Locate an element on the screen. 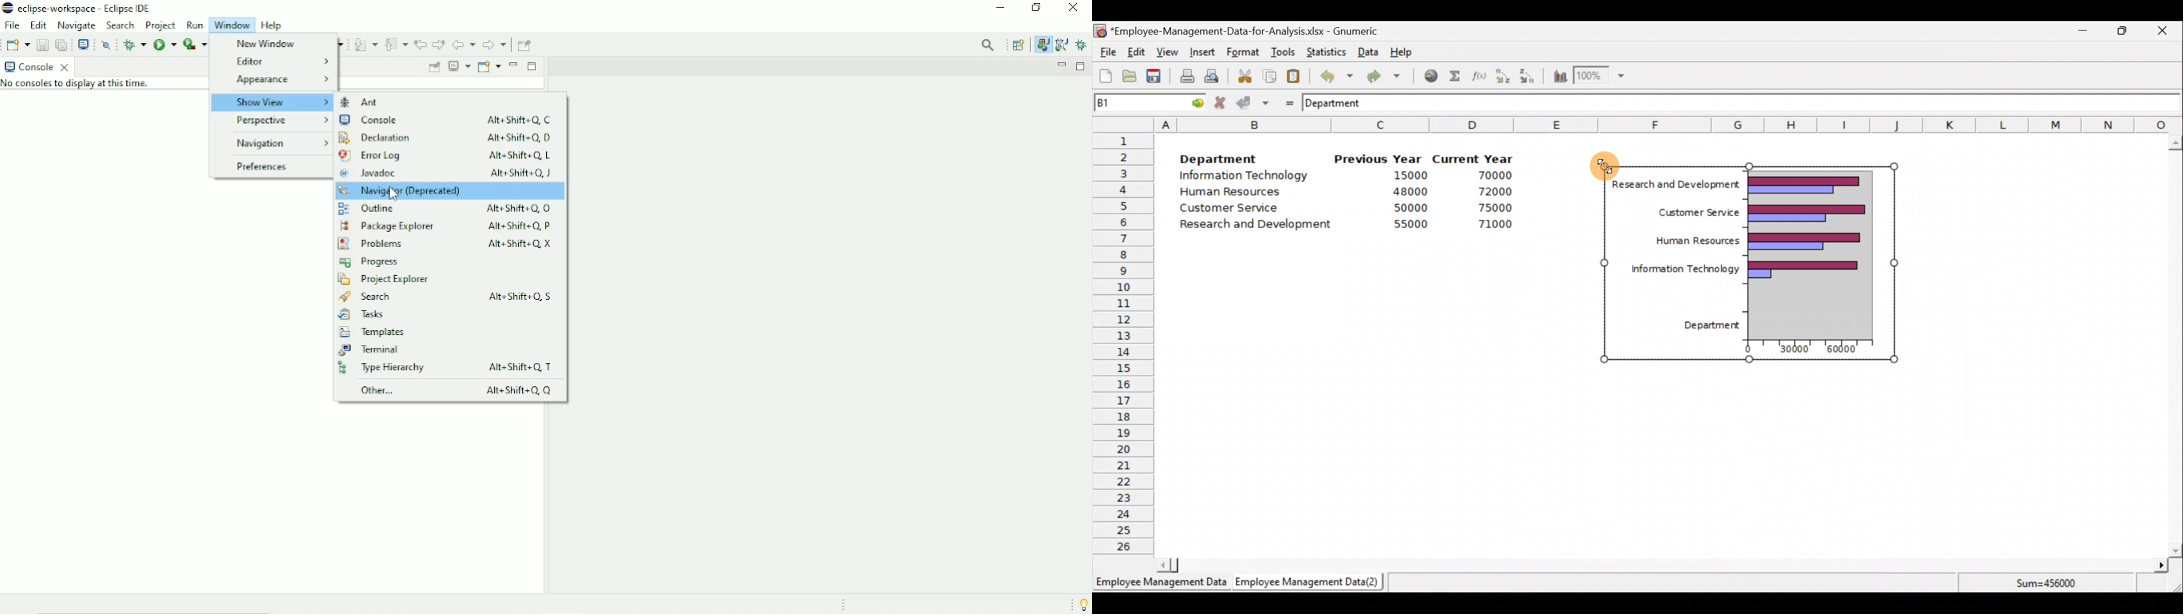  Redo undone action is located at coordinates (1381, 76).